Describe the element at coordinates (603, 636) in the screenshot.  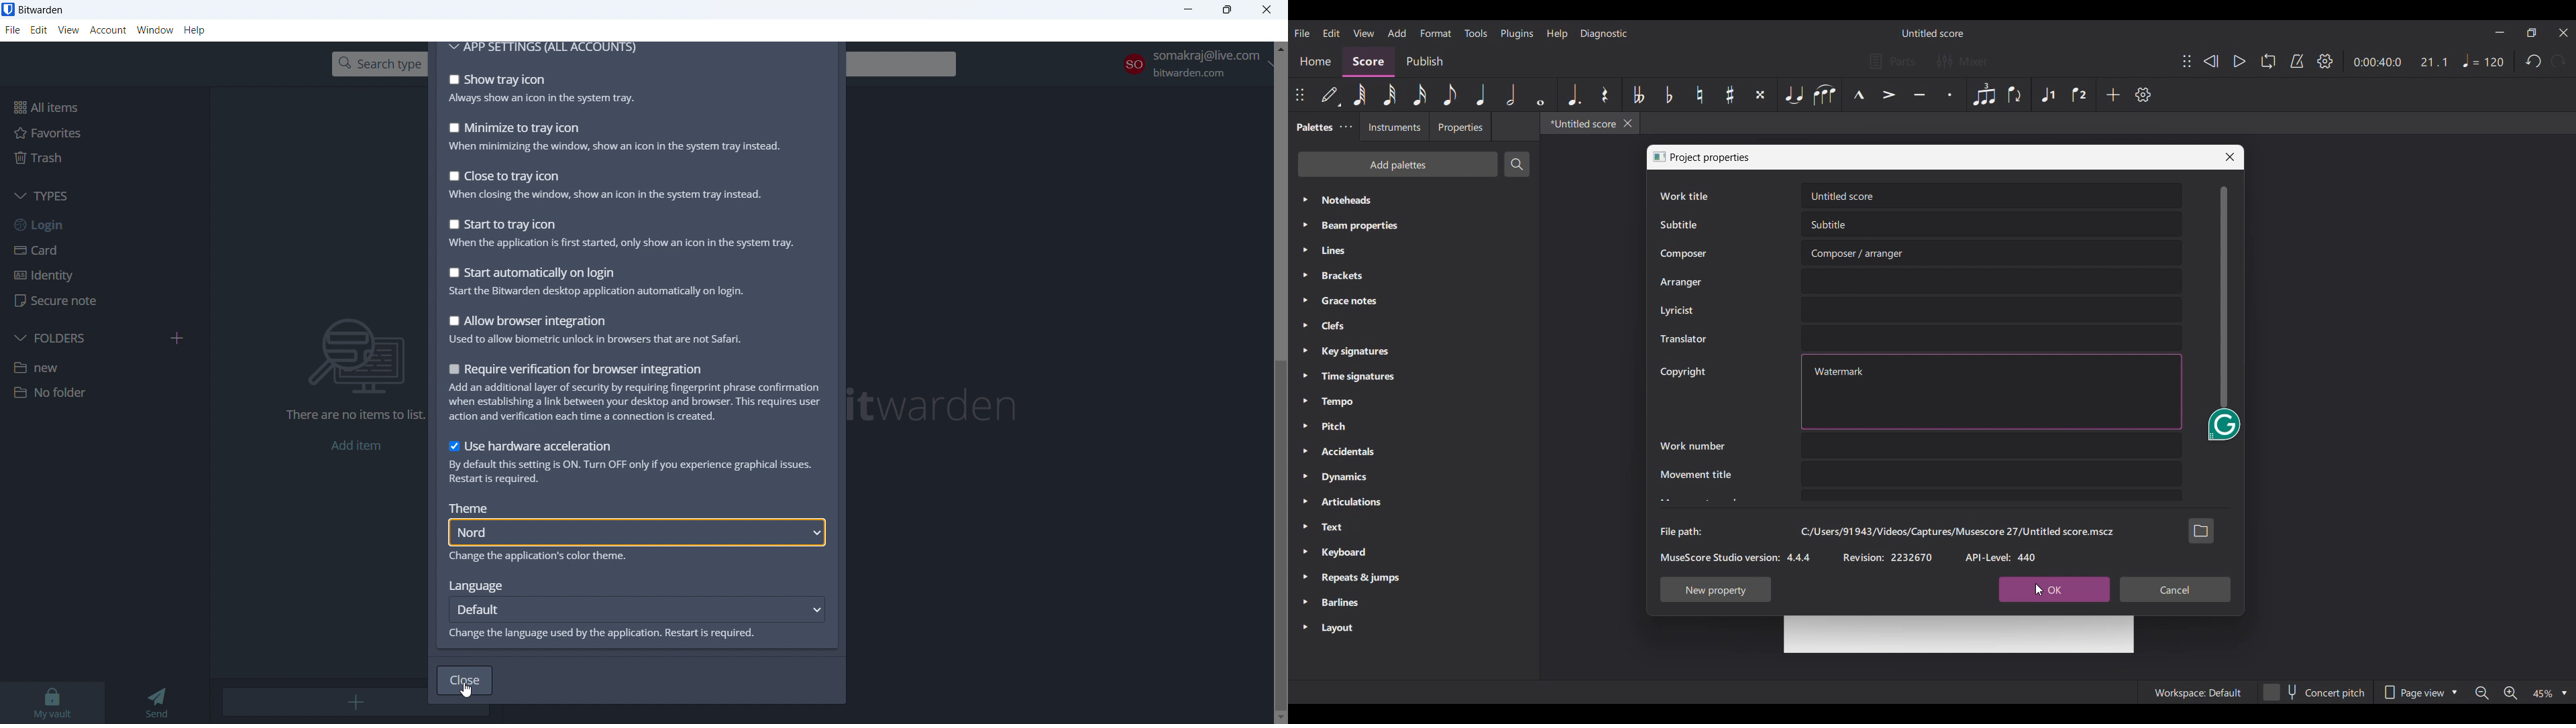
I see `Change the language used by the application. Restart is required.` at that location.